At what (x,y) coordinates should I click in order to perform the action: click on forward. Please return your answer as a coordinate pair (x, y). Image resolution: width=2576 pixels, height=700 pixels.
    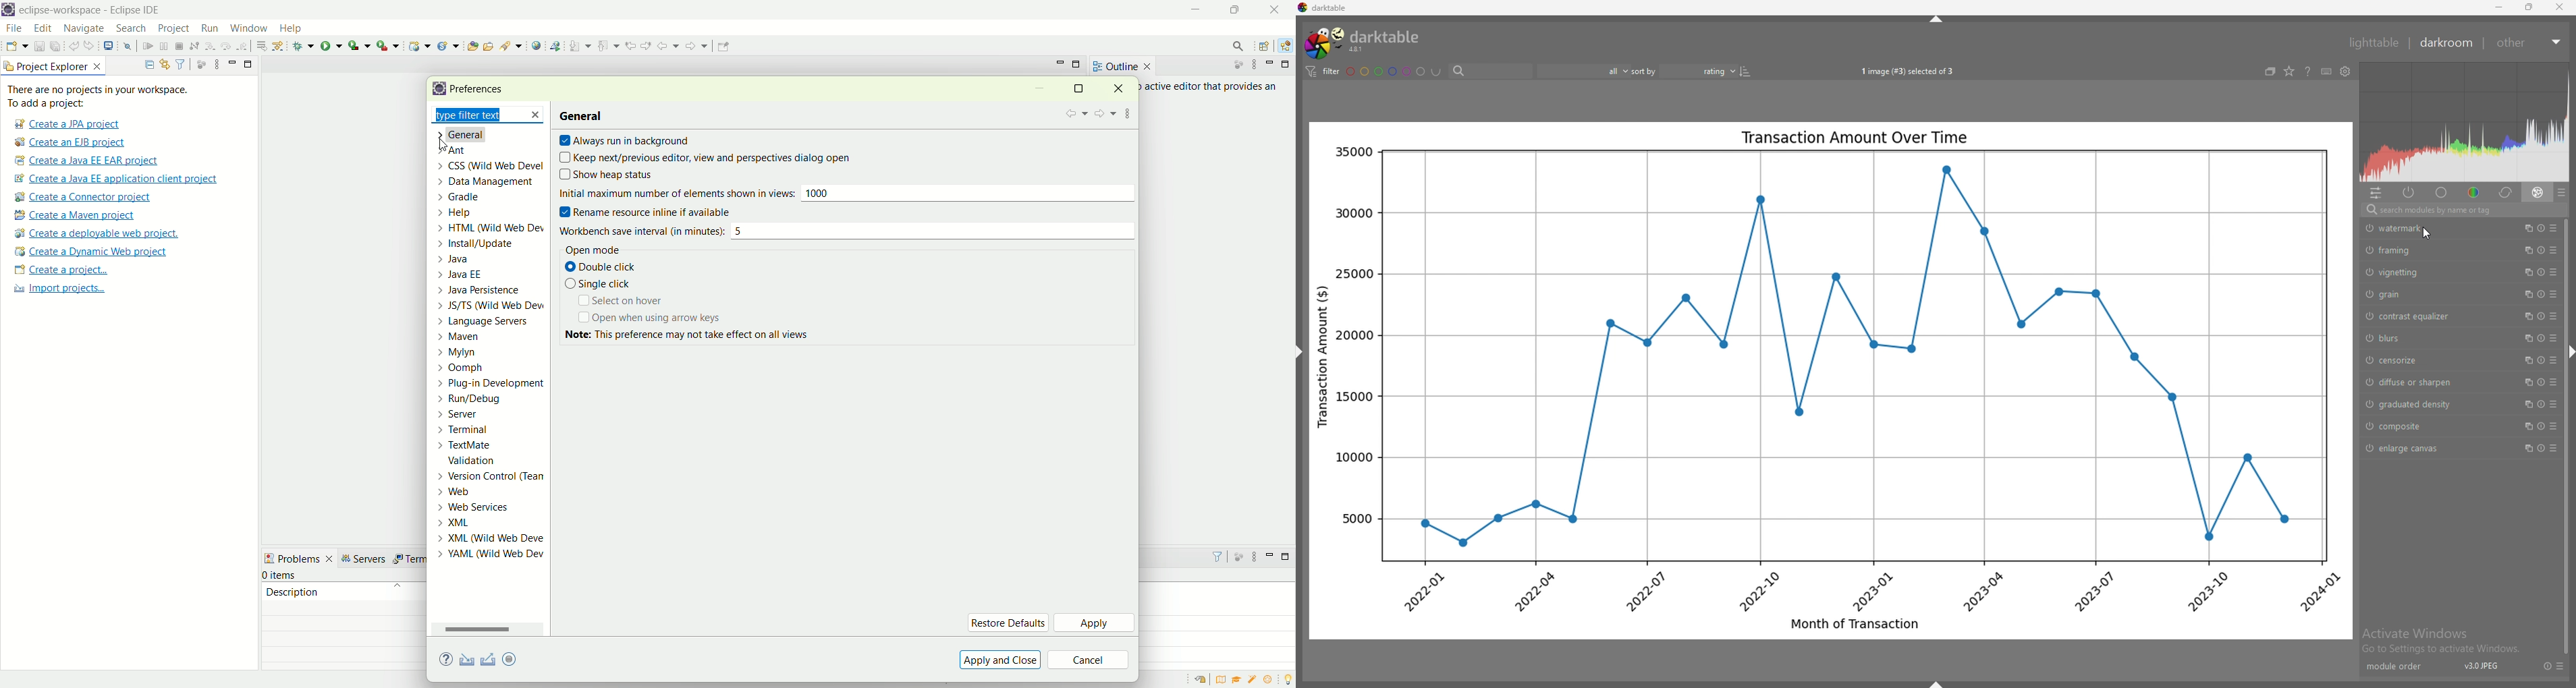
    Looking at the image, I should click on (695, 49).